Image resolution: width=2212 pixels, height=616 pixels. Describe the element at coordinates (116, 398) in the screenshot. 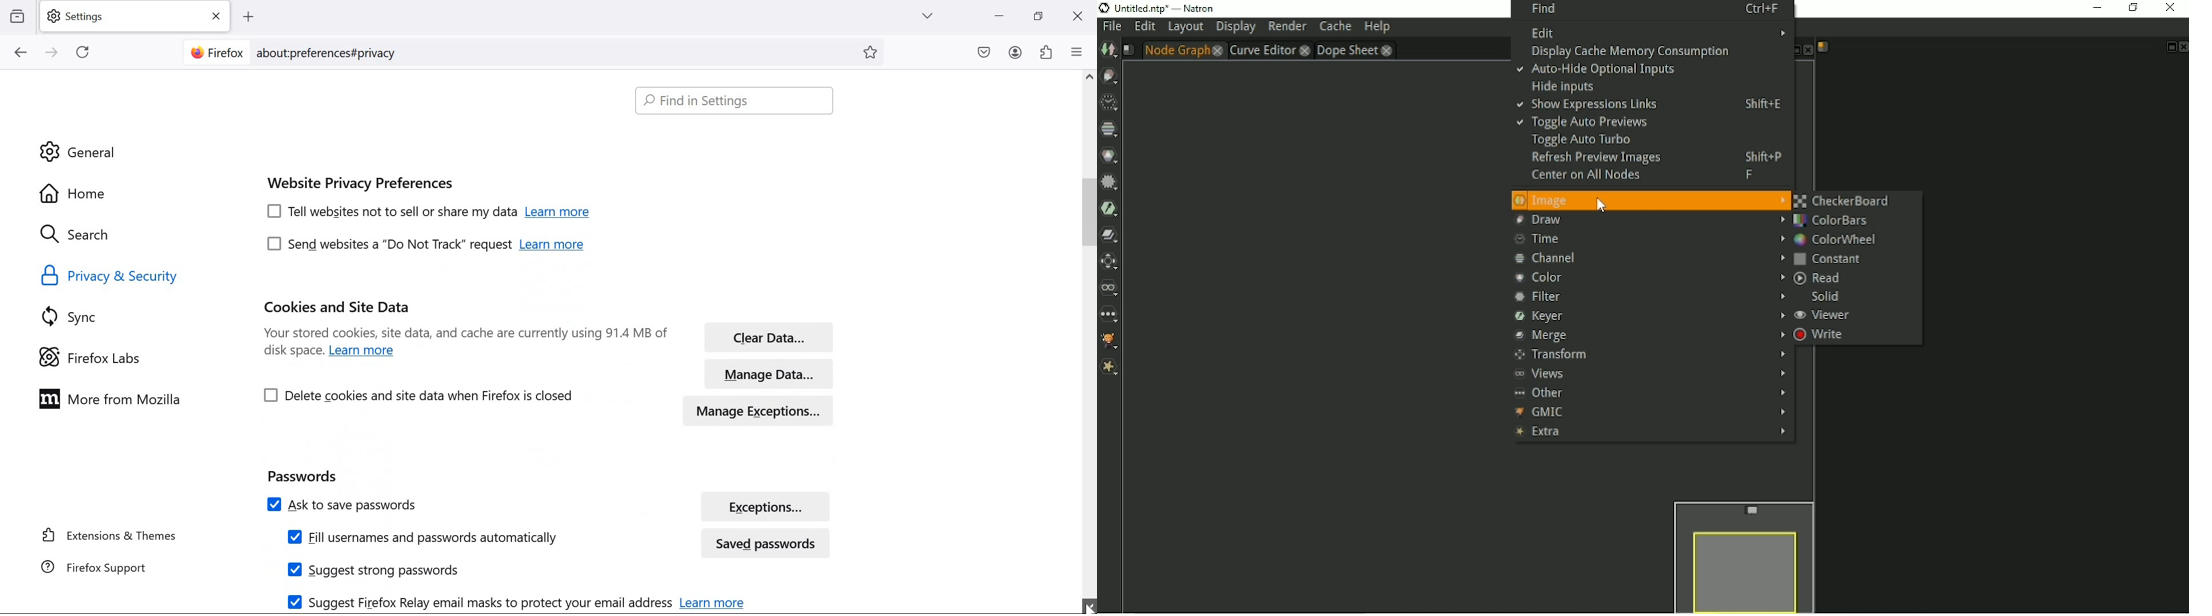

I see `more from Mozilla` at that location.